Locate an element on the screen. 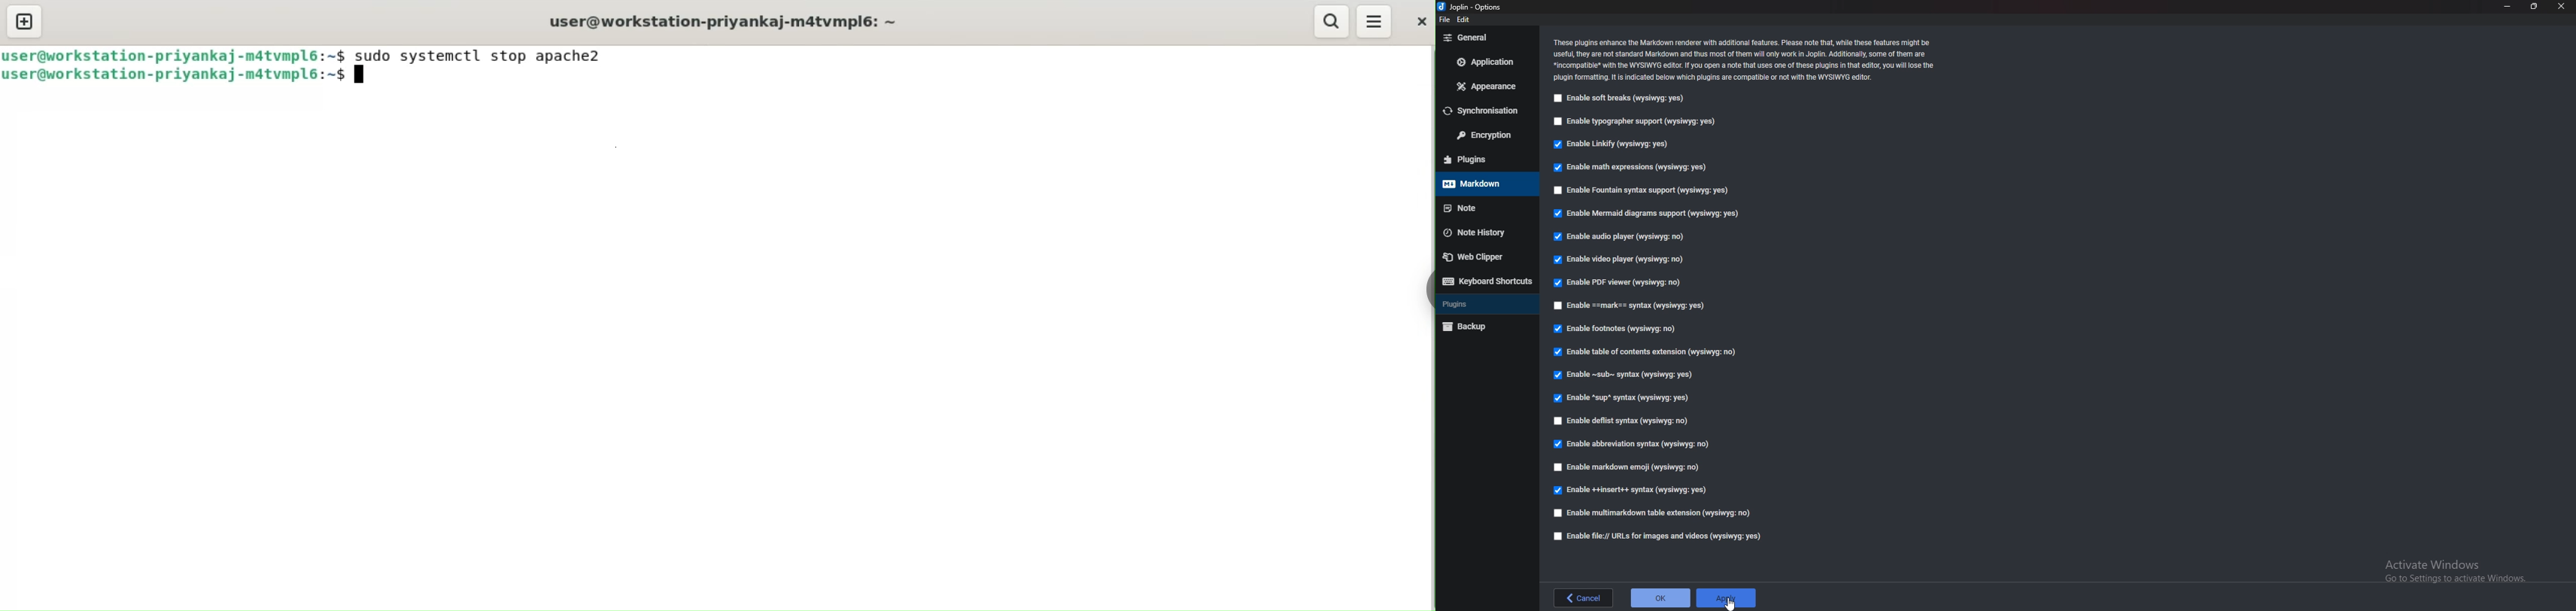 Image resolution: width=2576 pixels, height=616 pixels. Mark down is located at coordinates (1482, 183).